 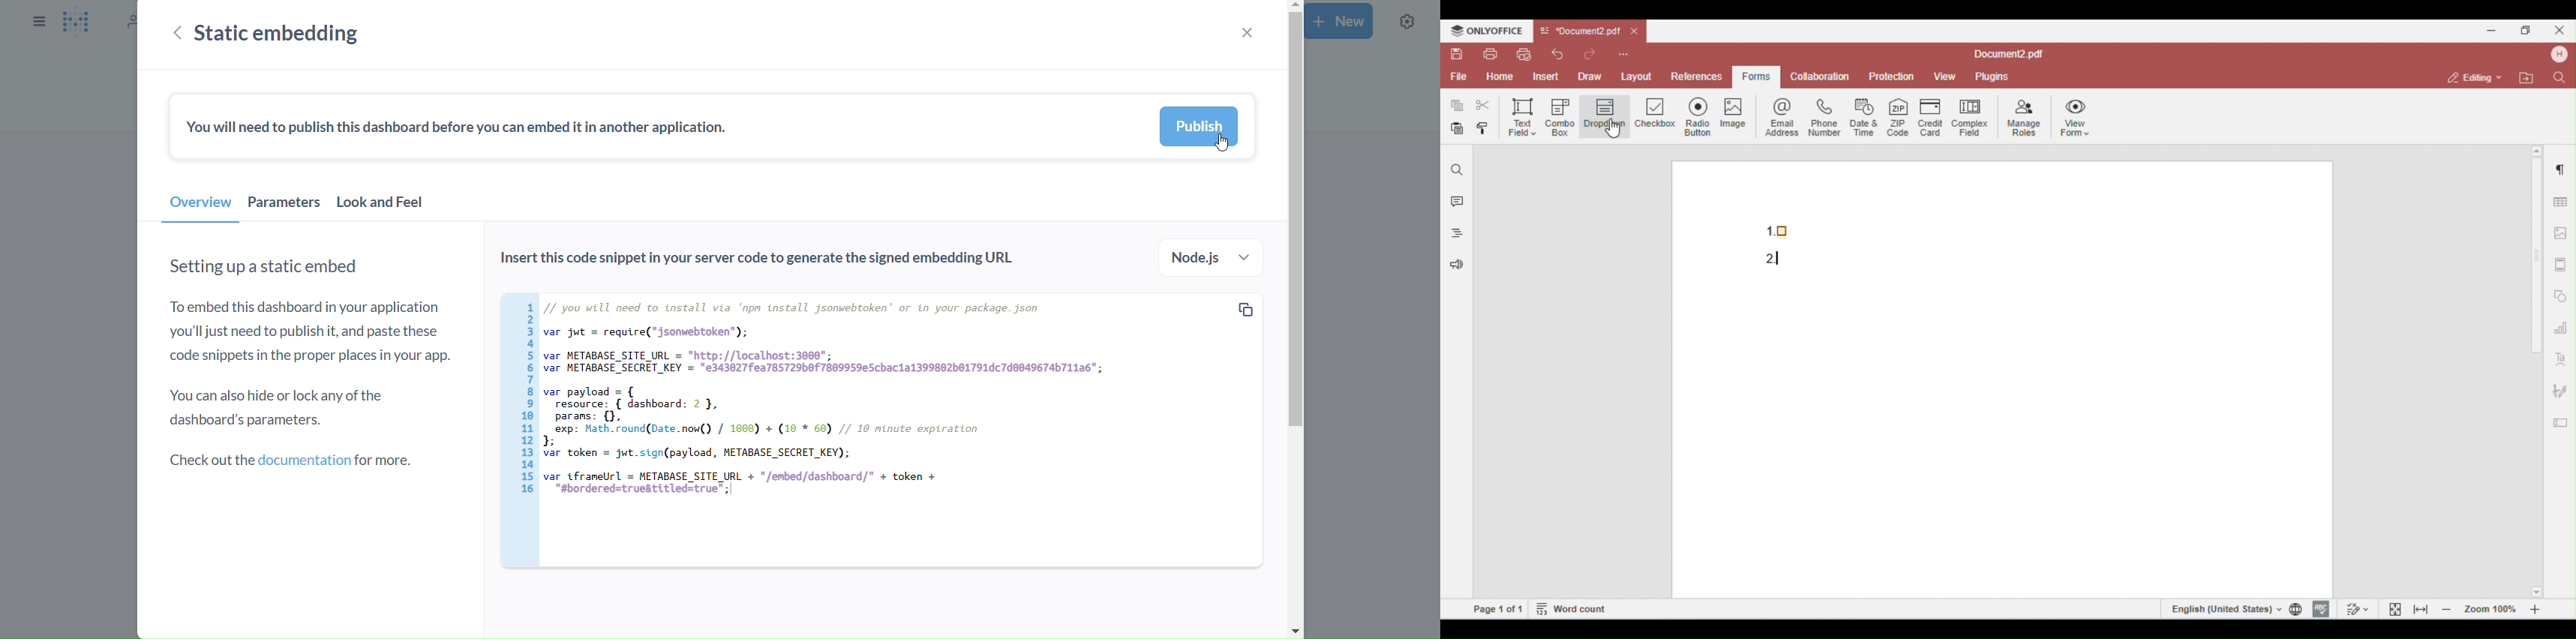 What do you see at coordinates (458, 131) in the screenshot?
I see `you'll need to publish this dashboard before you can embed in another application` at bounding box center [458, 131].